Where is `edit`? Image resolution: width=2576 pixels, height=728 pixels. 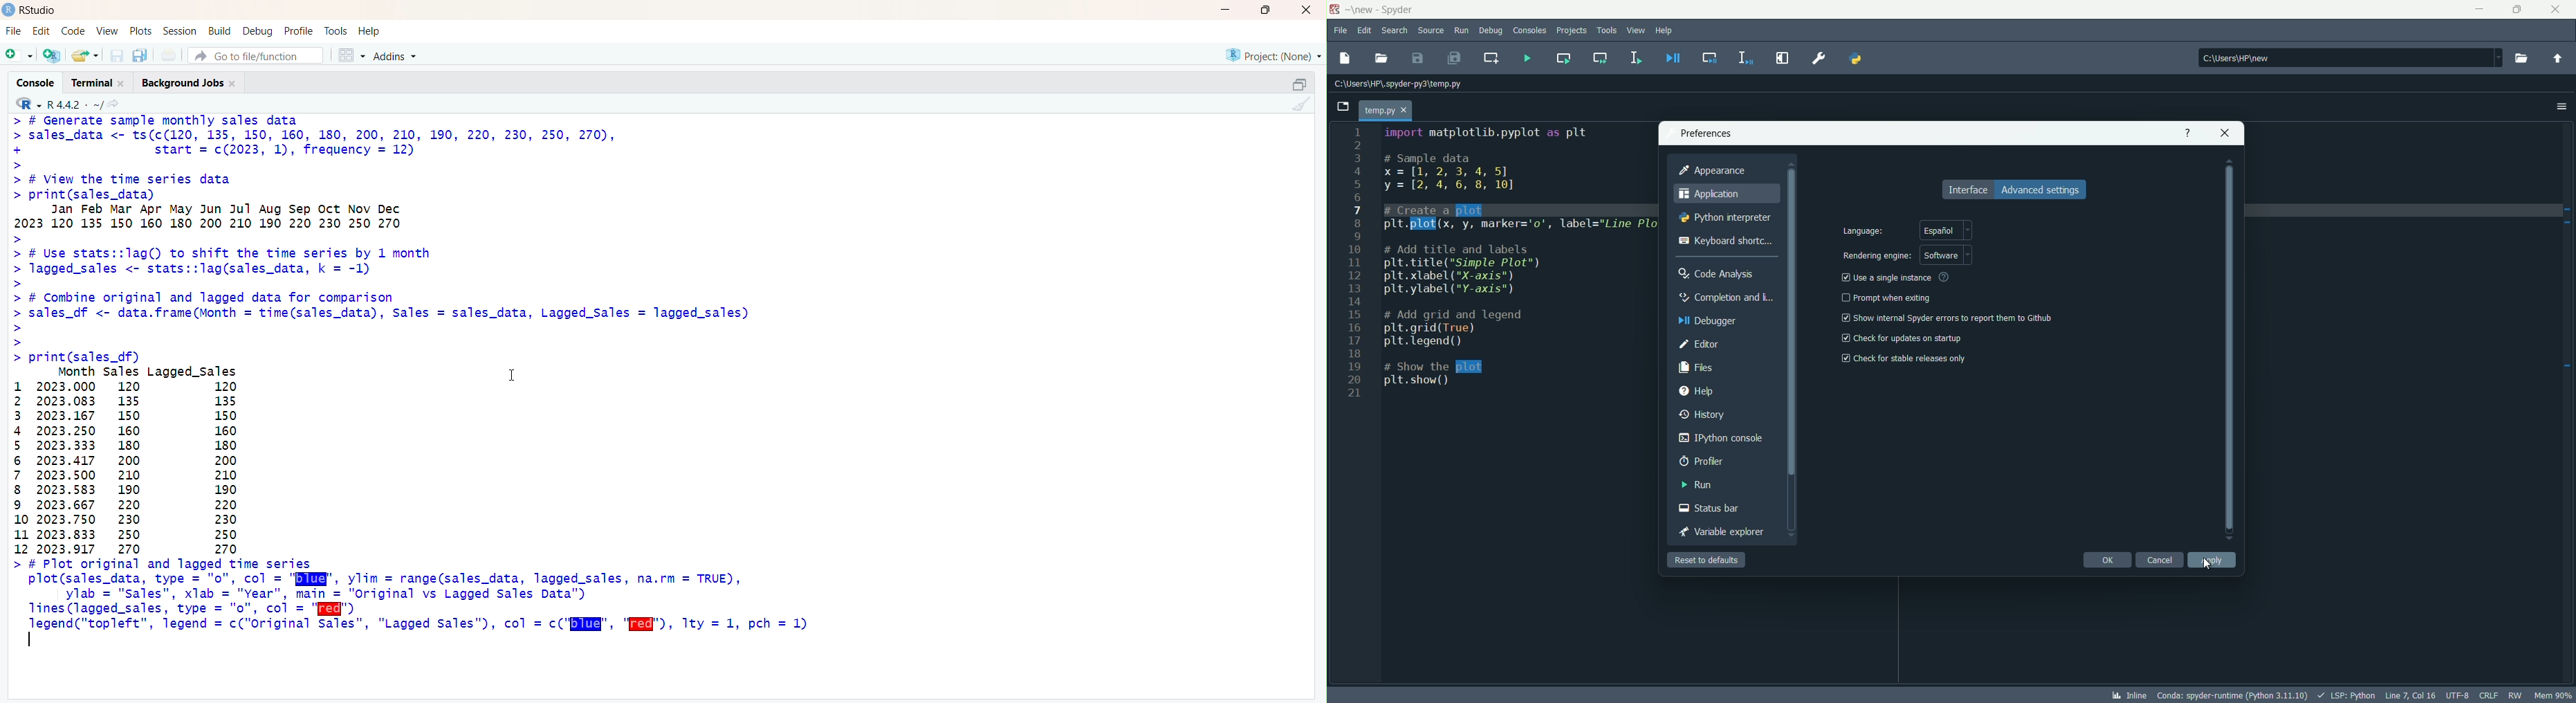 edit is located at coordinates (41, 30).